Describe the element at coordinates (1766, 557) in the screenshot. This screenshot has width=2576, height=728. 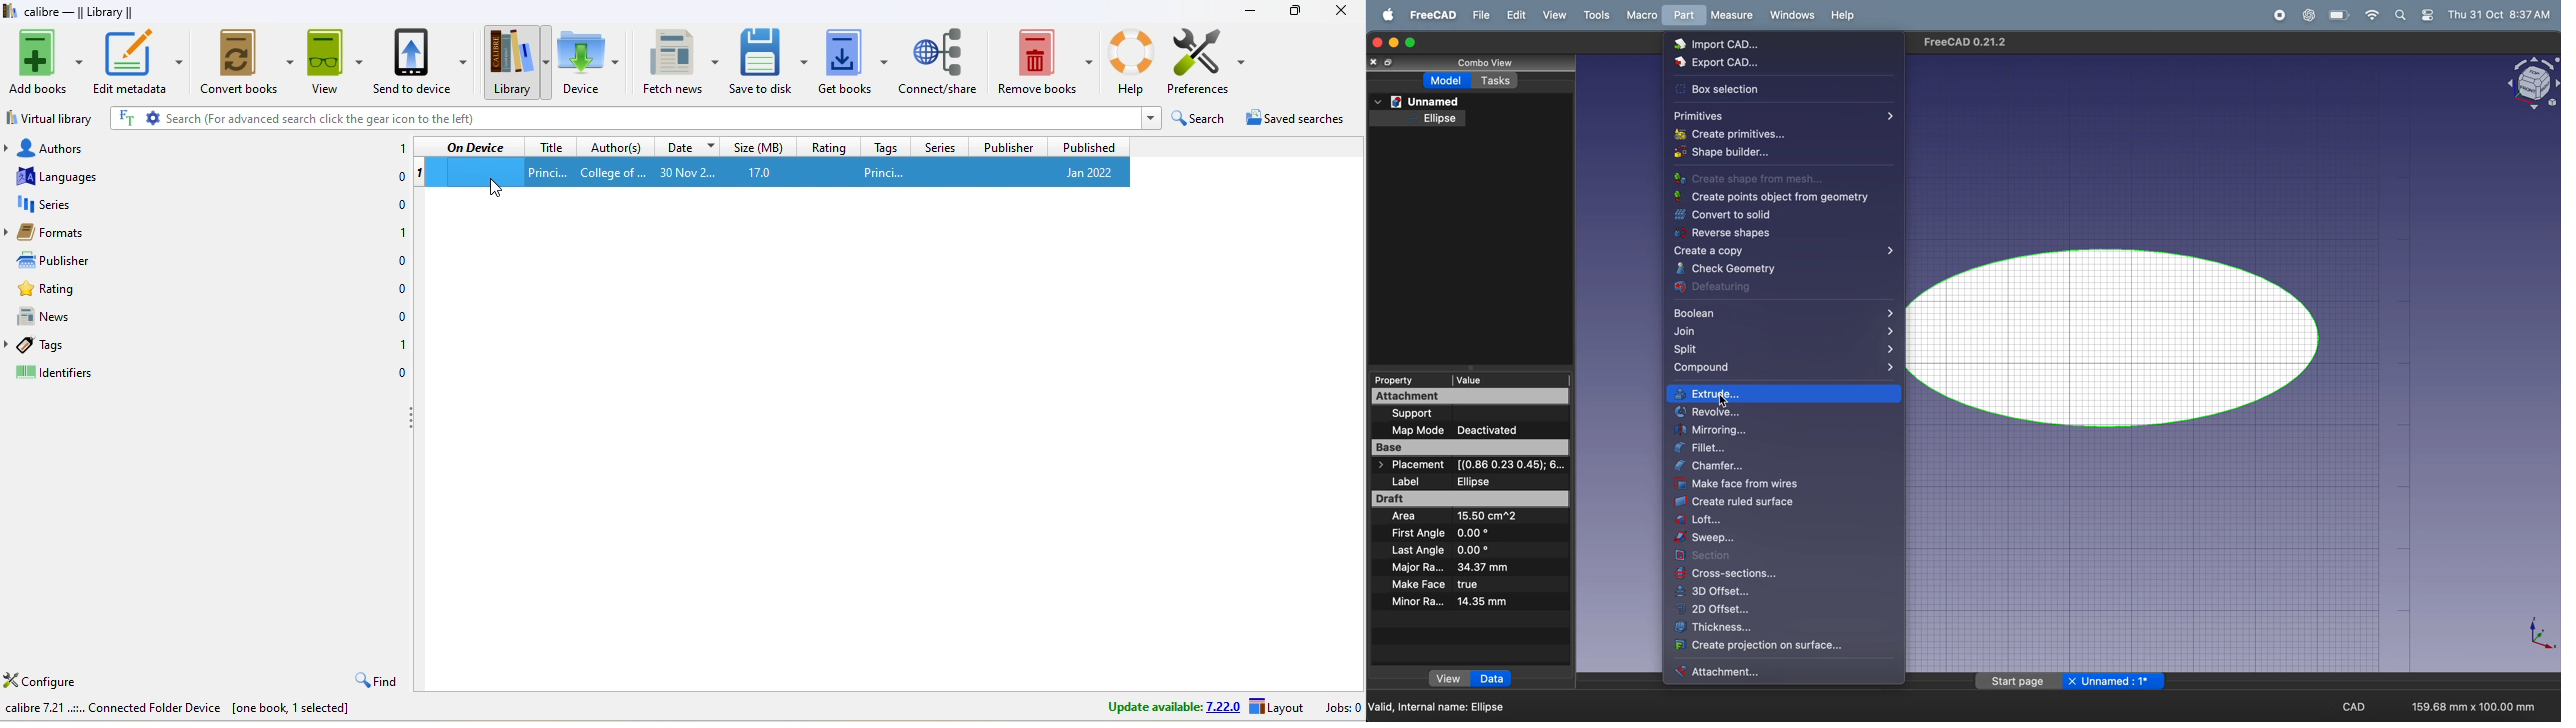
I see `section` at that location.